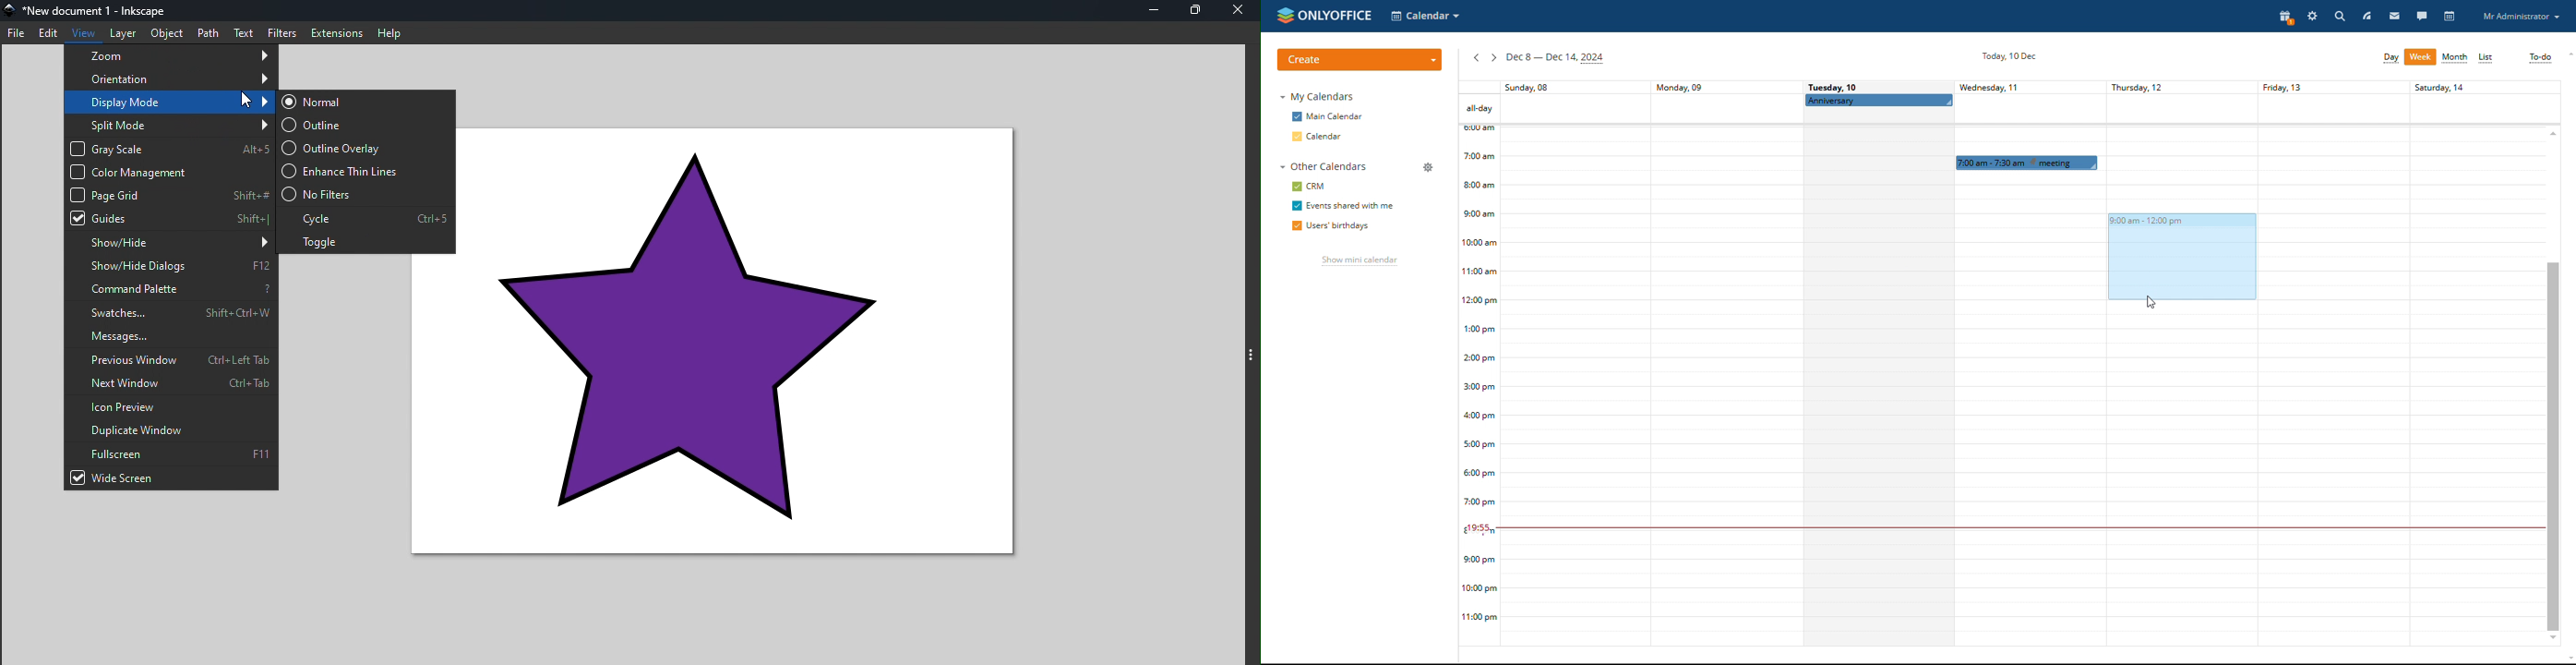 Image resolution: width=2576 pixels, height=672 pixels. Describe the element at coordinates (1327, 136) in the screenshot. I see `calendar` at that location.